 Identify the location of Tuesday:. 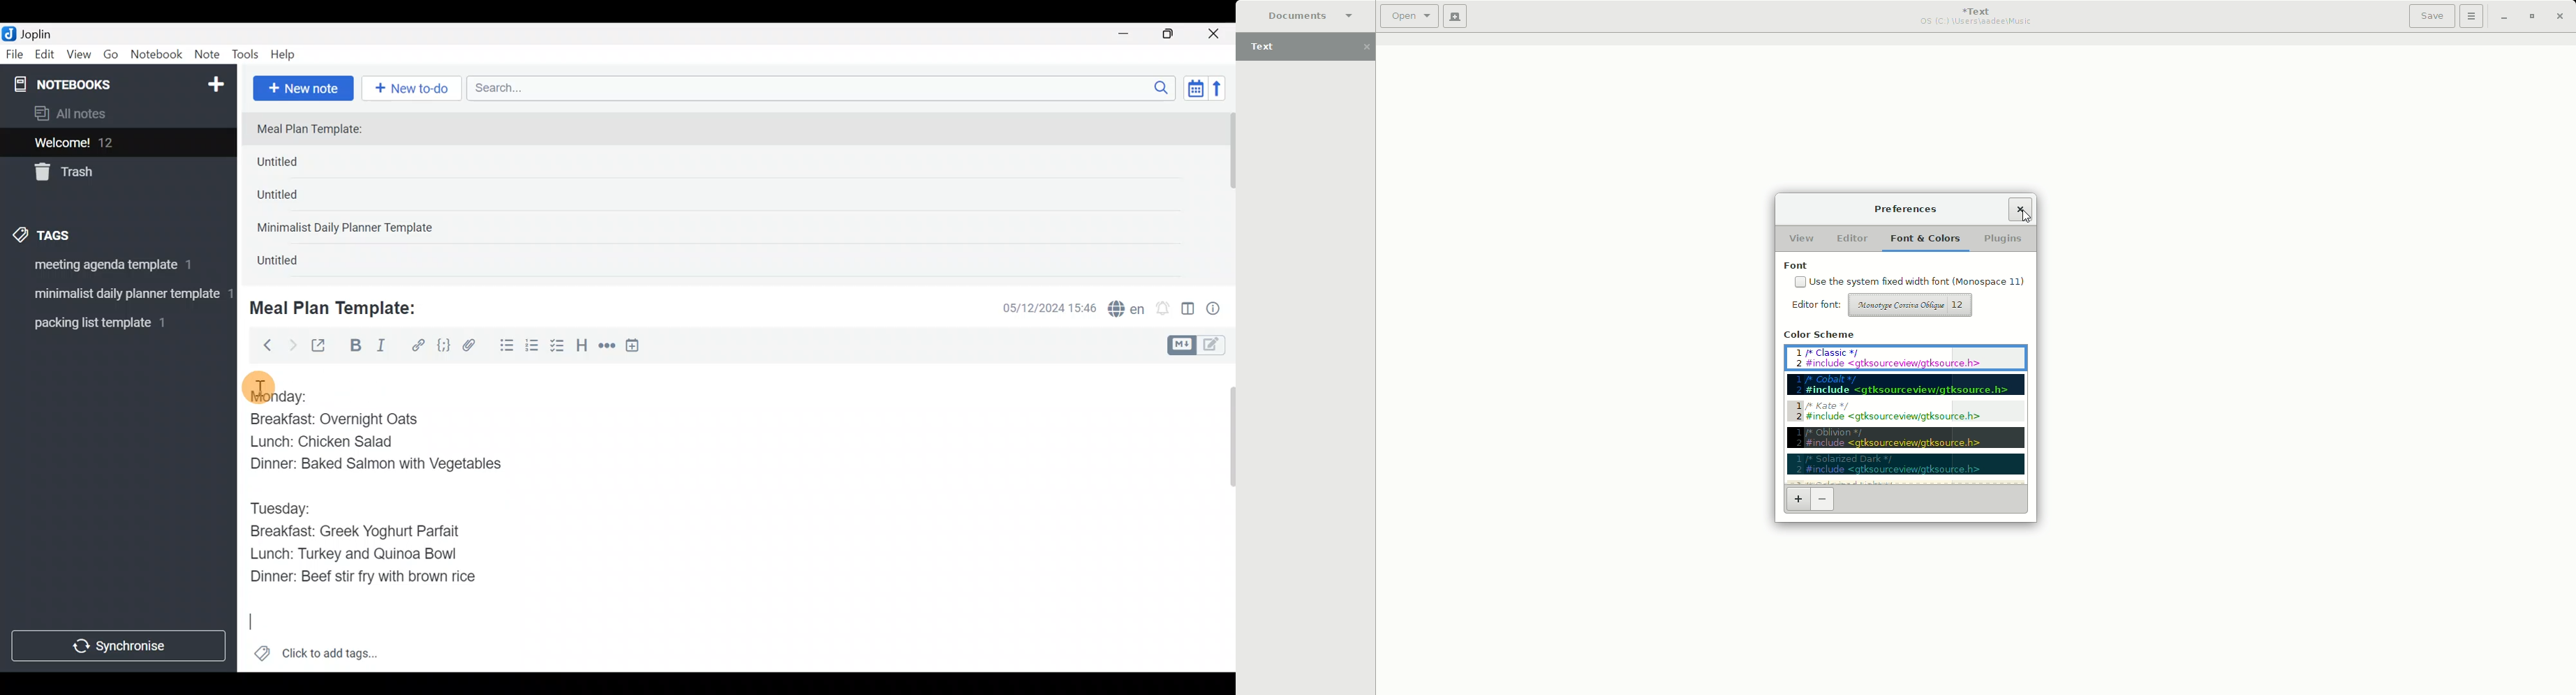
(285, 506).